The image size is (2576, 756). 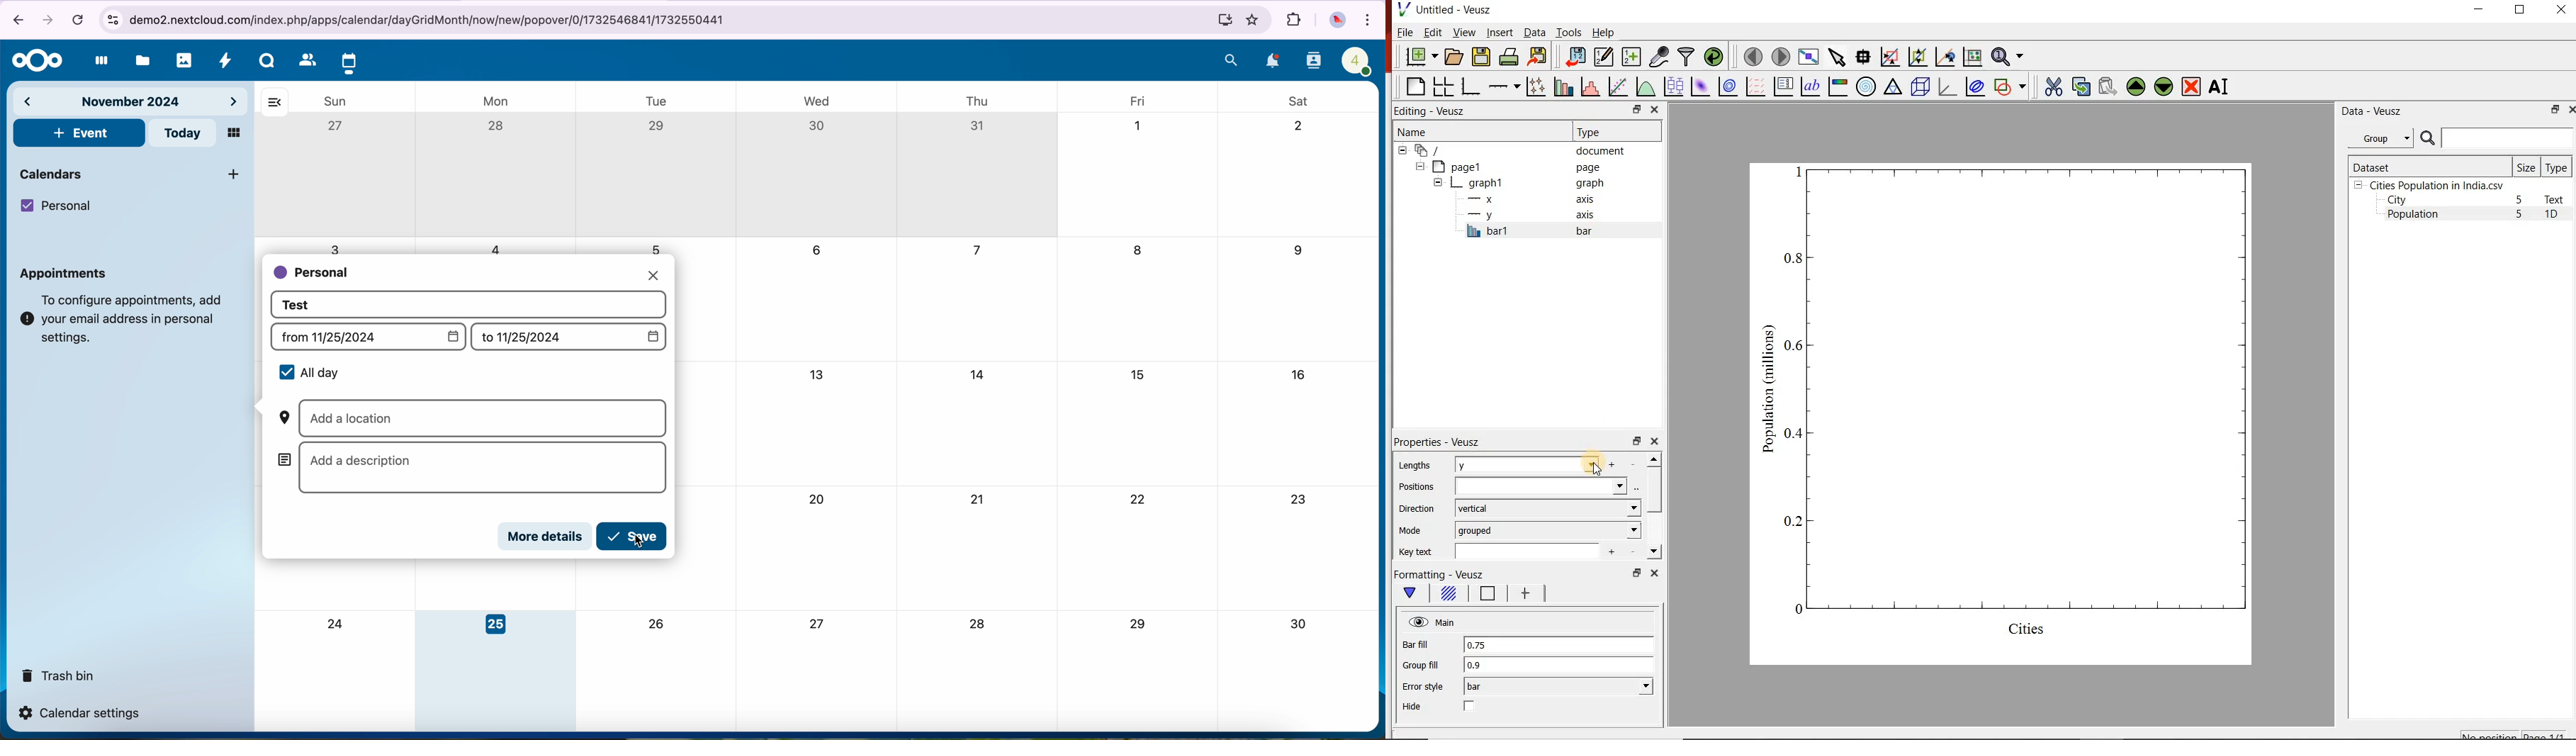 I want to click on sat, so click(x=1302, y=101).